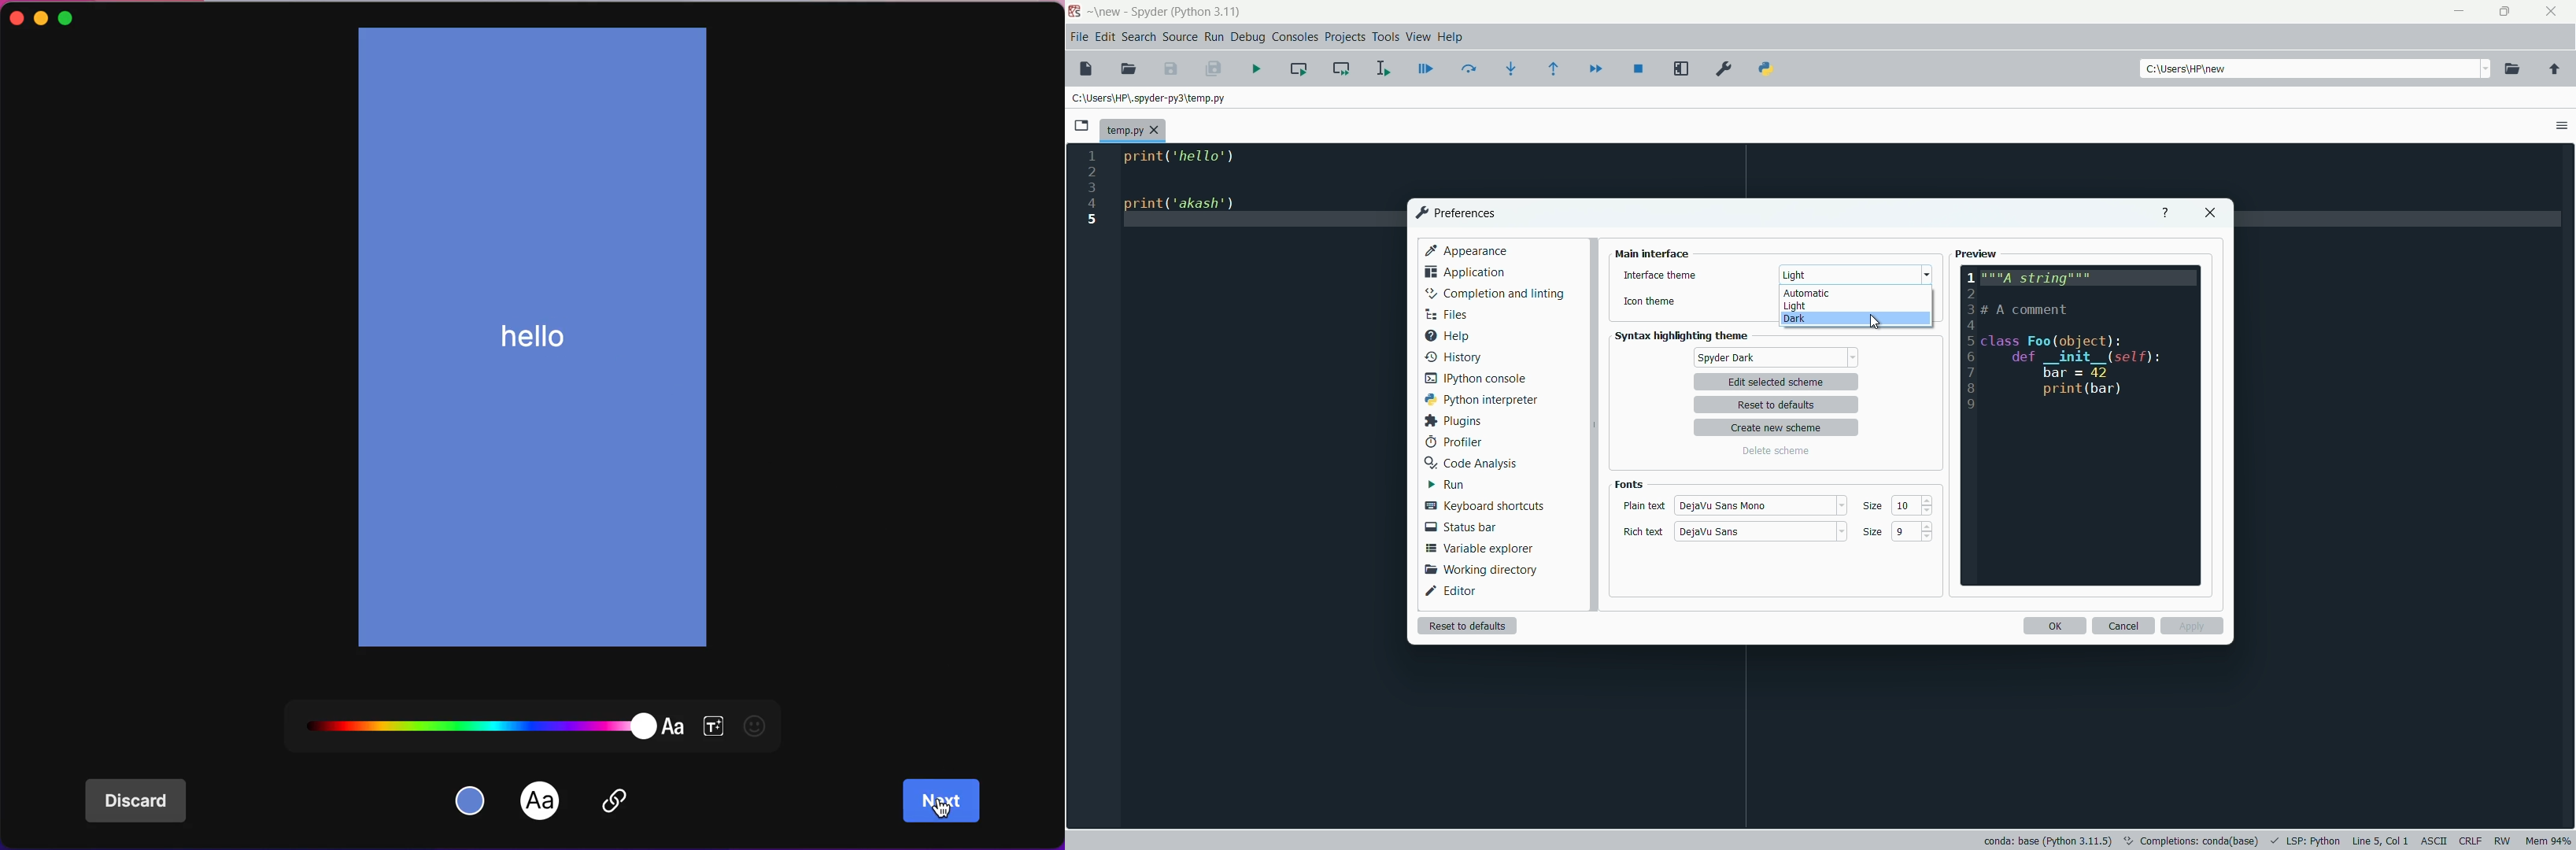 Image resolution: width=2576 pixels, height=868 pixels. What do you see at coordinates (2554, 70) in the screenshot?
I see `parent directory` at bounding box center [2554, 70].